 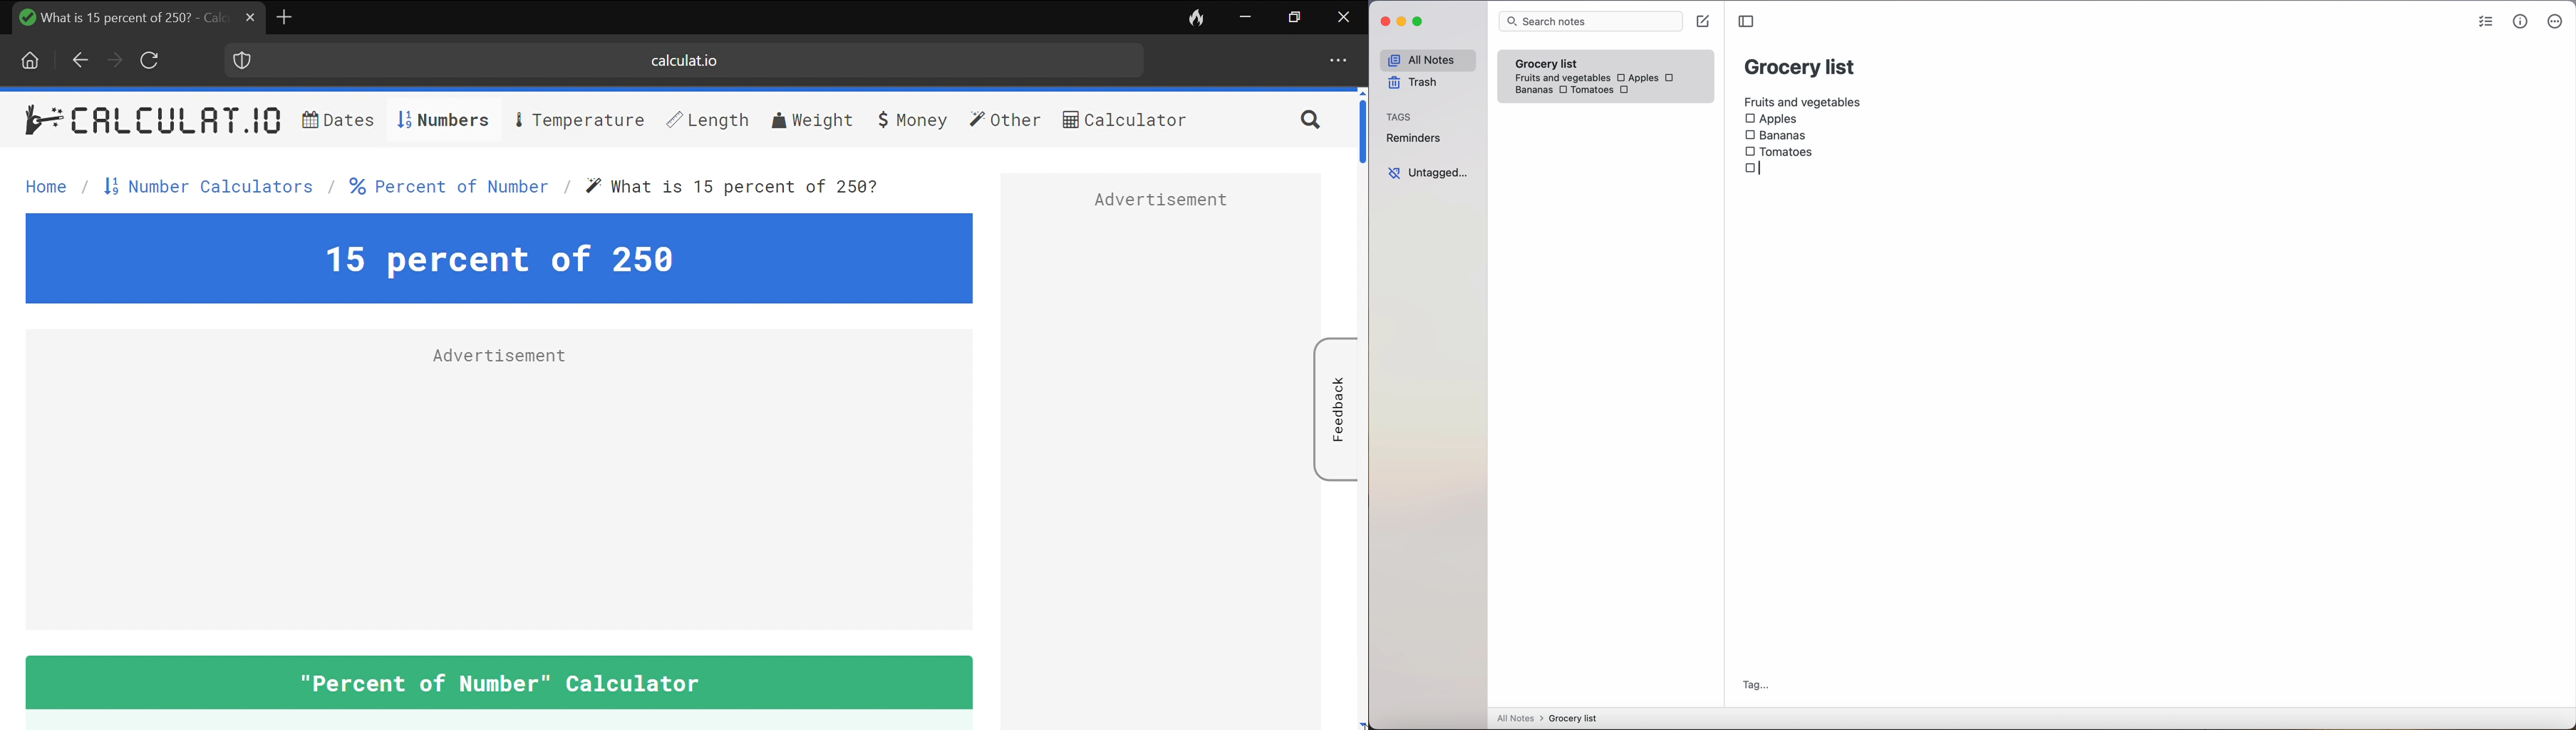 I want to click on Calculator, so click(x=1125, y=123).